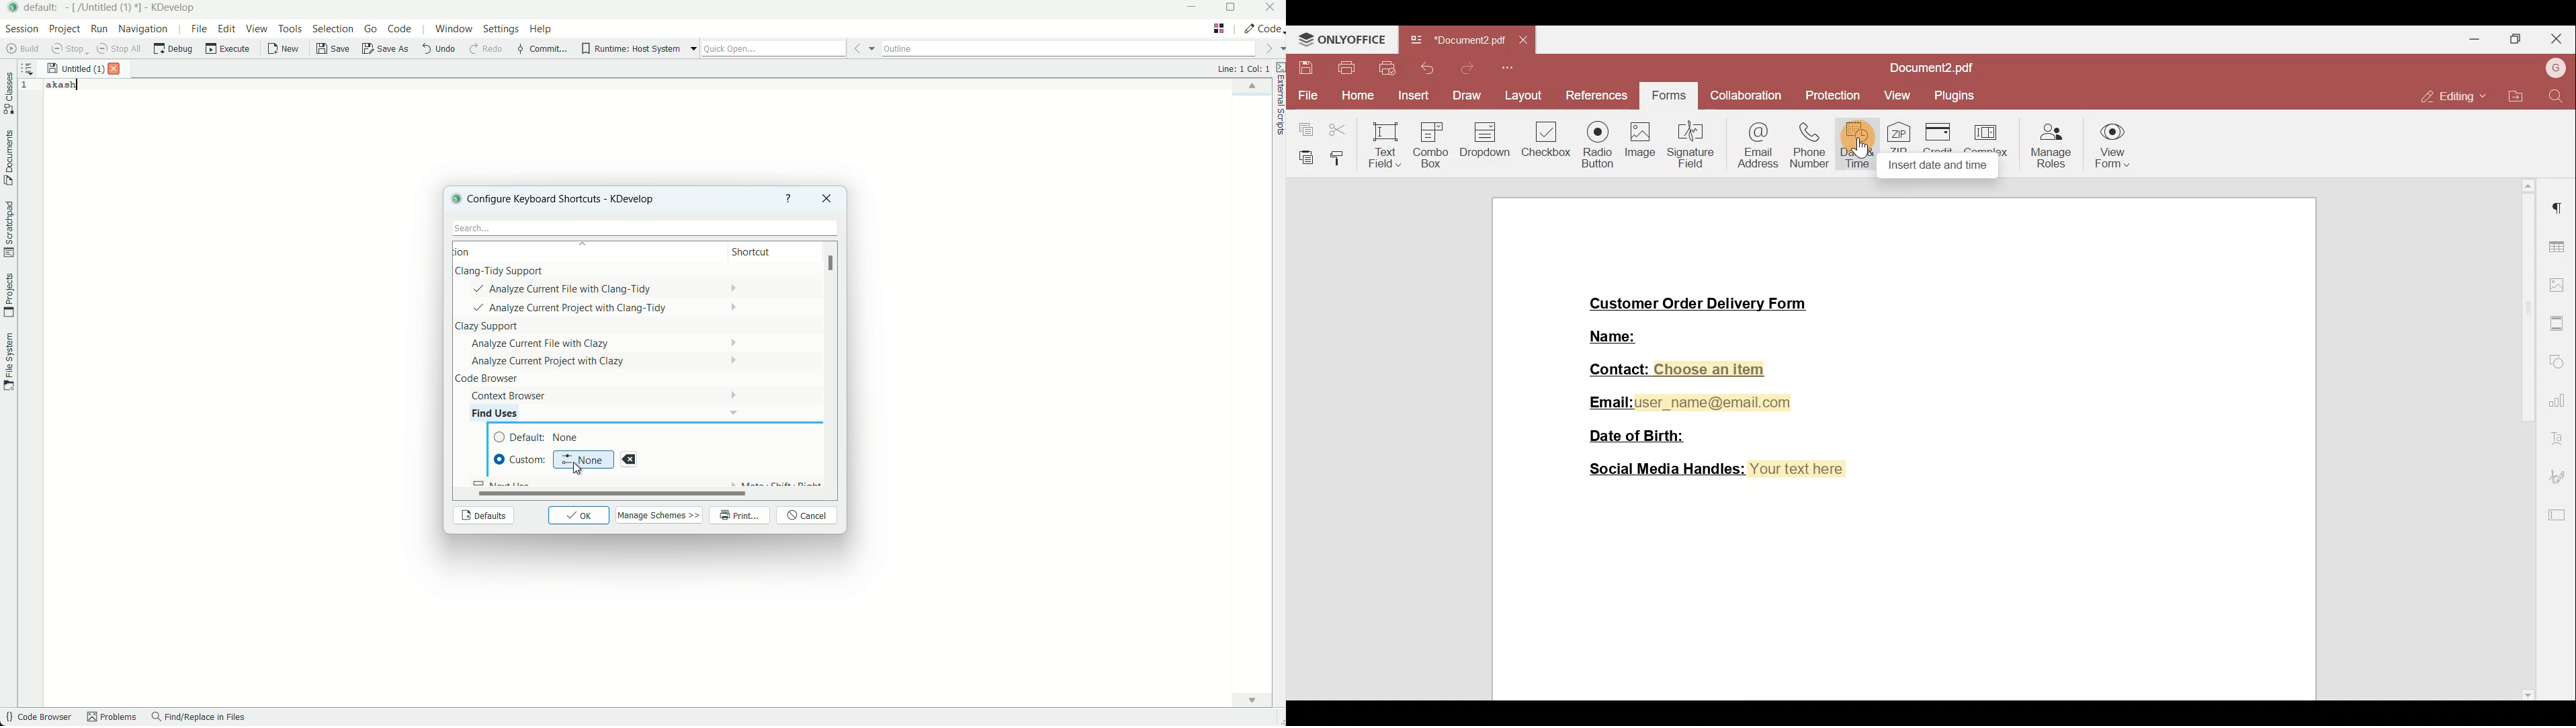  I want to click on Undo, so click(1425, 68).